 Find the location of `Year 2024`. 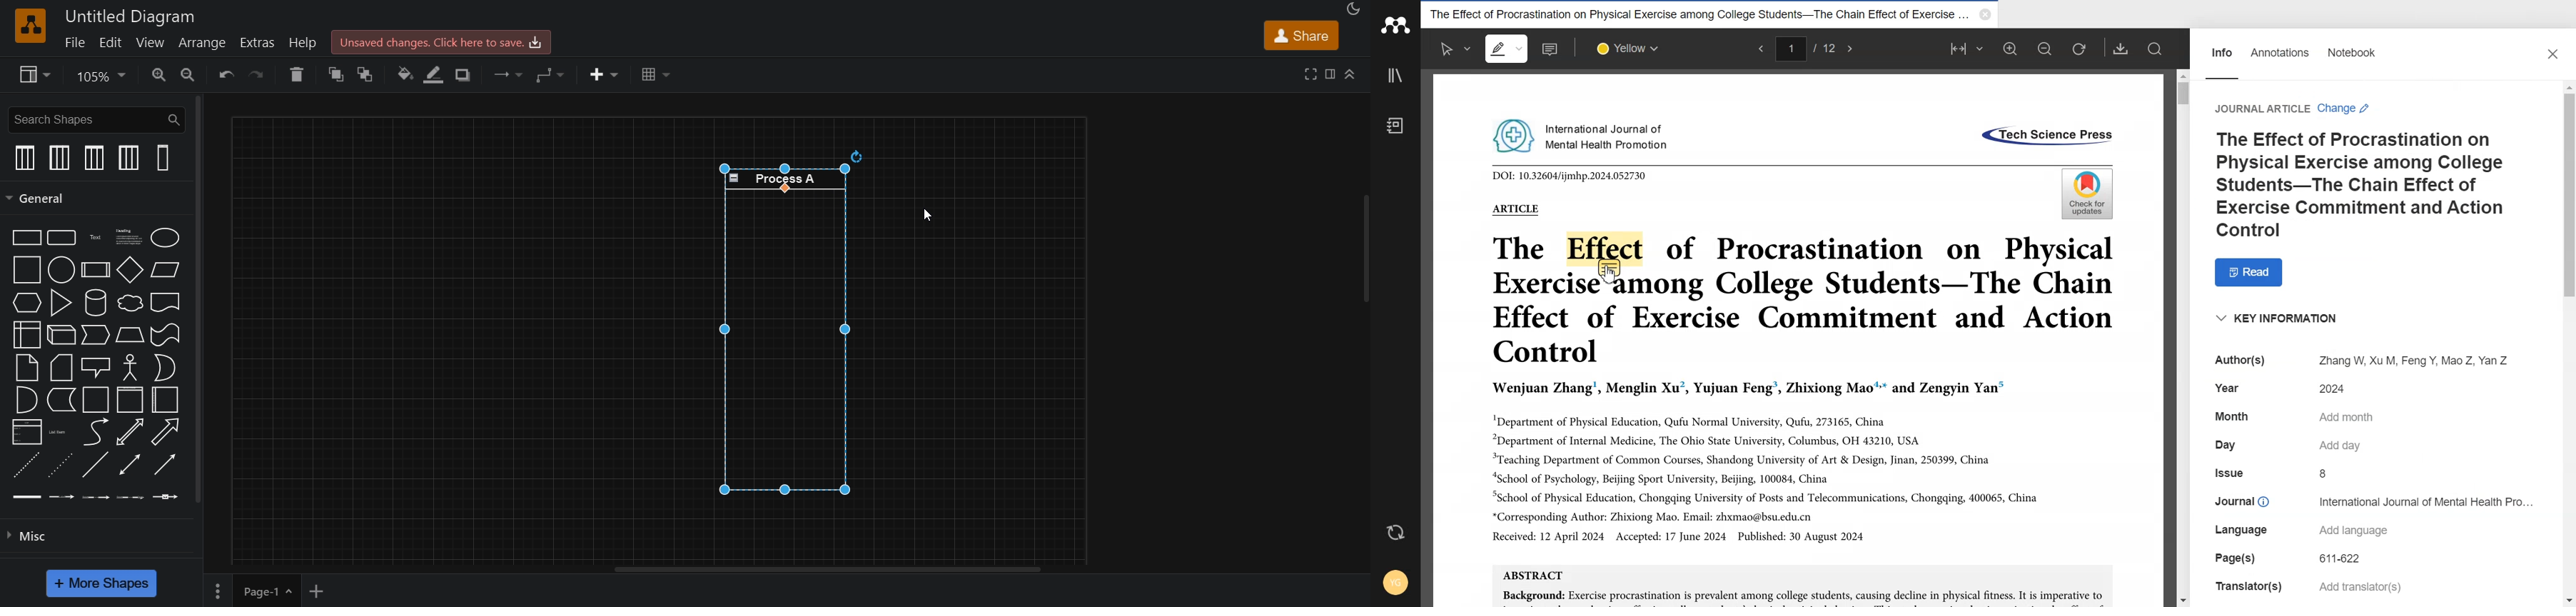

Year 2024 is located at coordinates (2289, 388).